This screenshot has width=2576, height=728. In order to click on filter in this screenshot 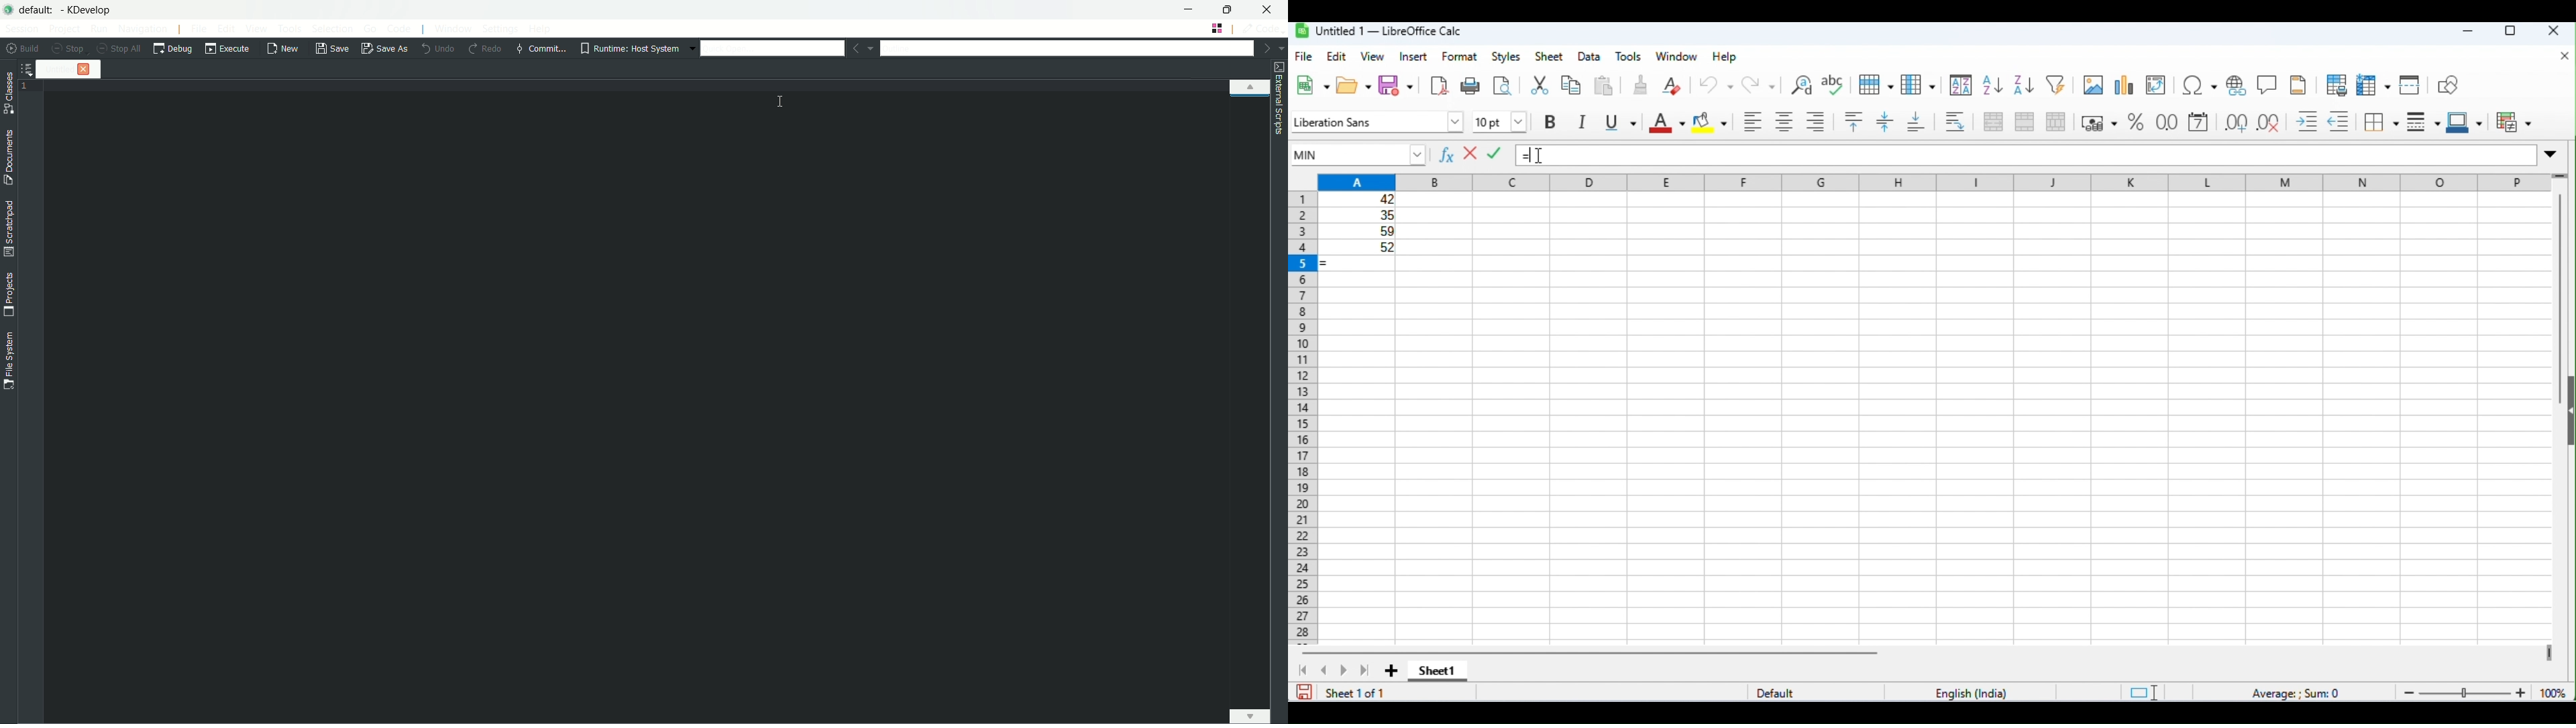, I will do `click(2055, 84)`.